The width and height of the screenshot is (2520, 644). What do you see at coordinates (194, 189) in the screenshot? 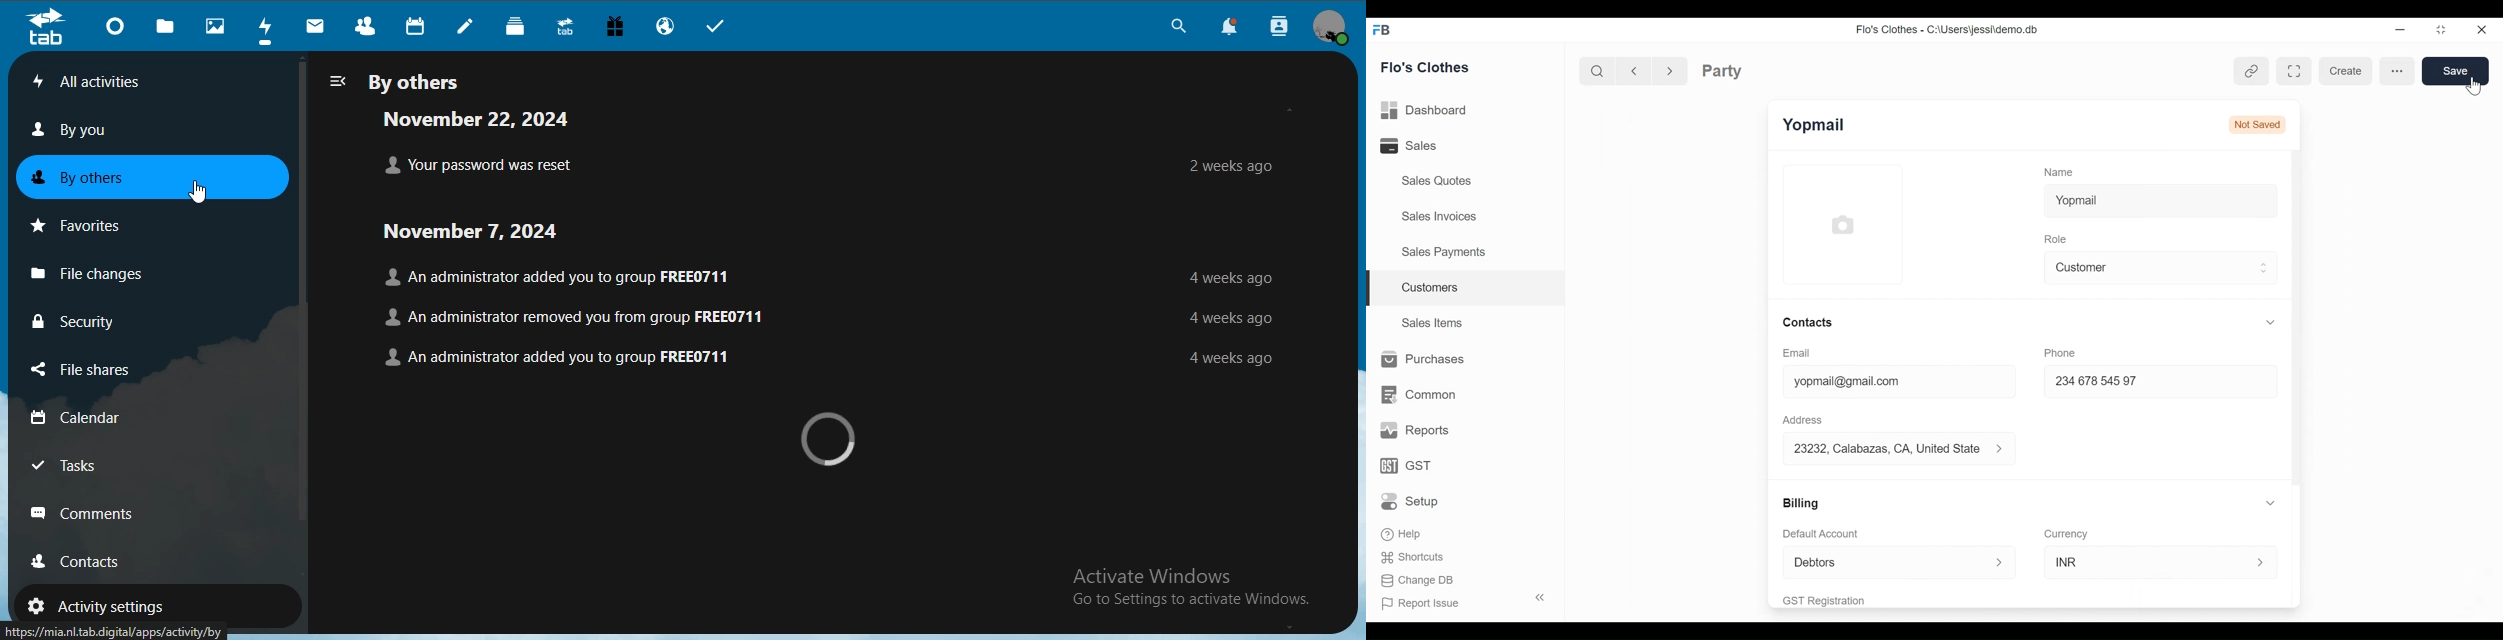
I see `cursor` at bounding box center [194, 189].